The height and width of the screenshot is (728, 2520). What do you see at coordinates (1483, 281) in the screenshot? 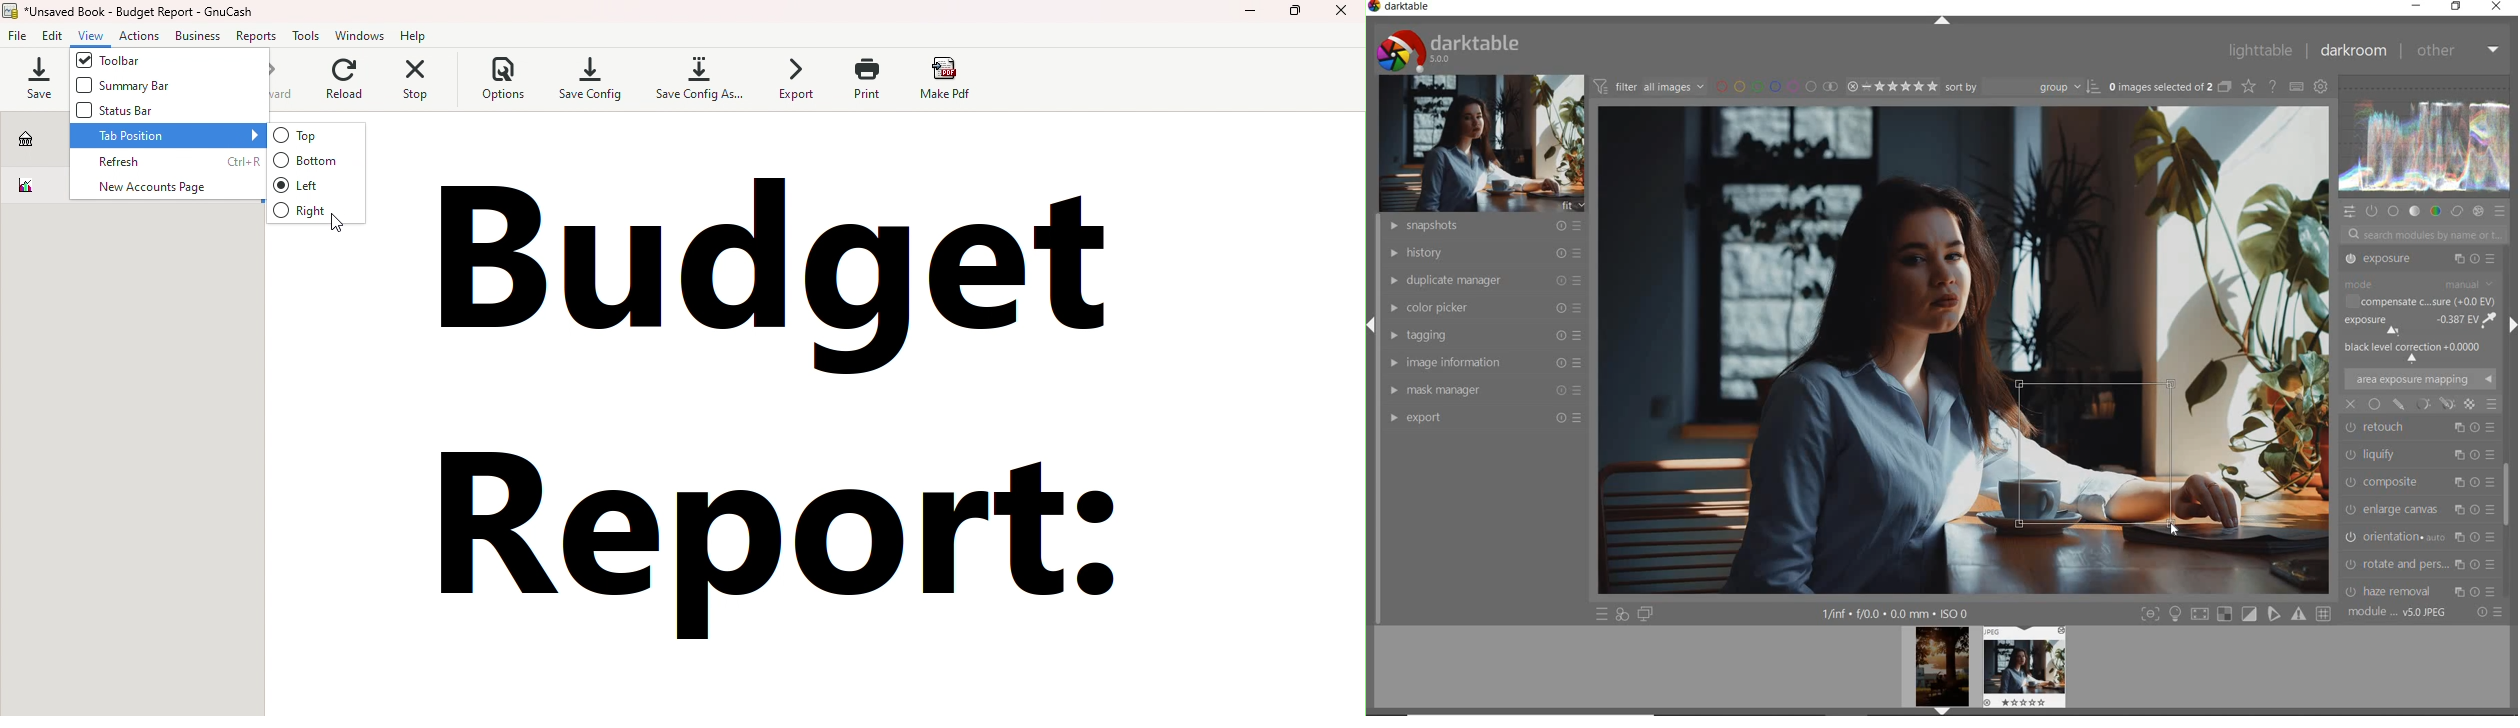
I see `DUPLICATE MANAGER` at bounding box center [1483, 281].